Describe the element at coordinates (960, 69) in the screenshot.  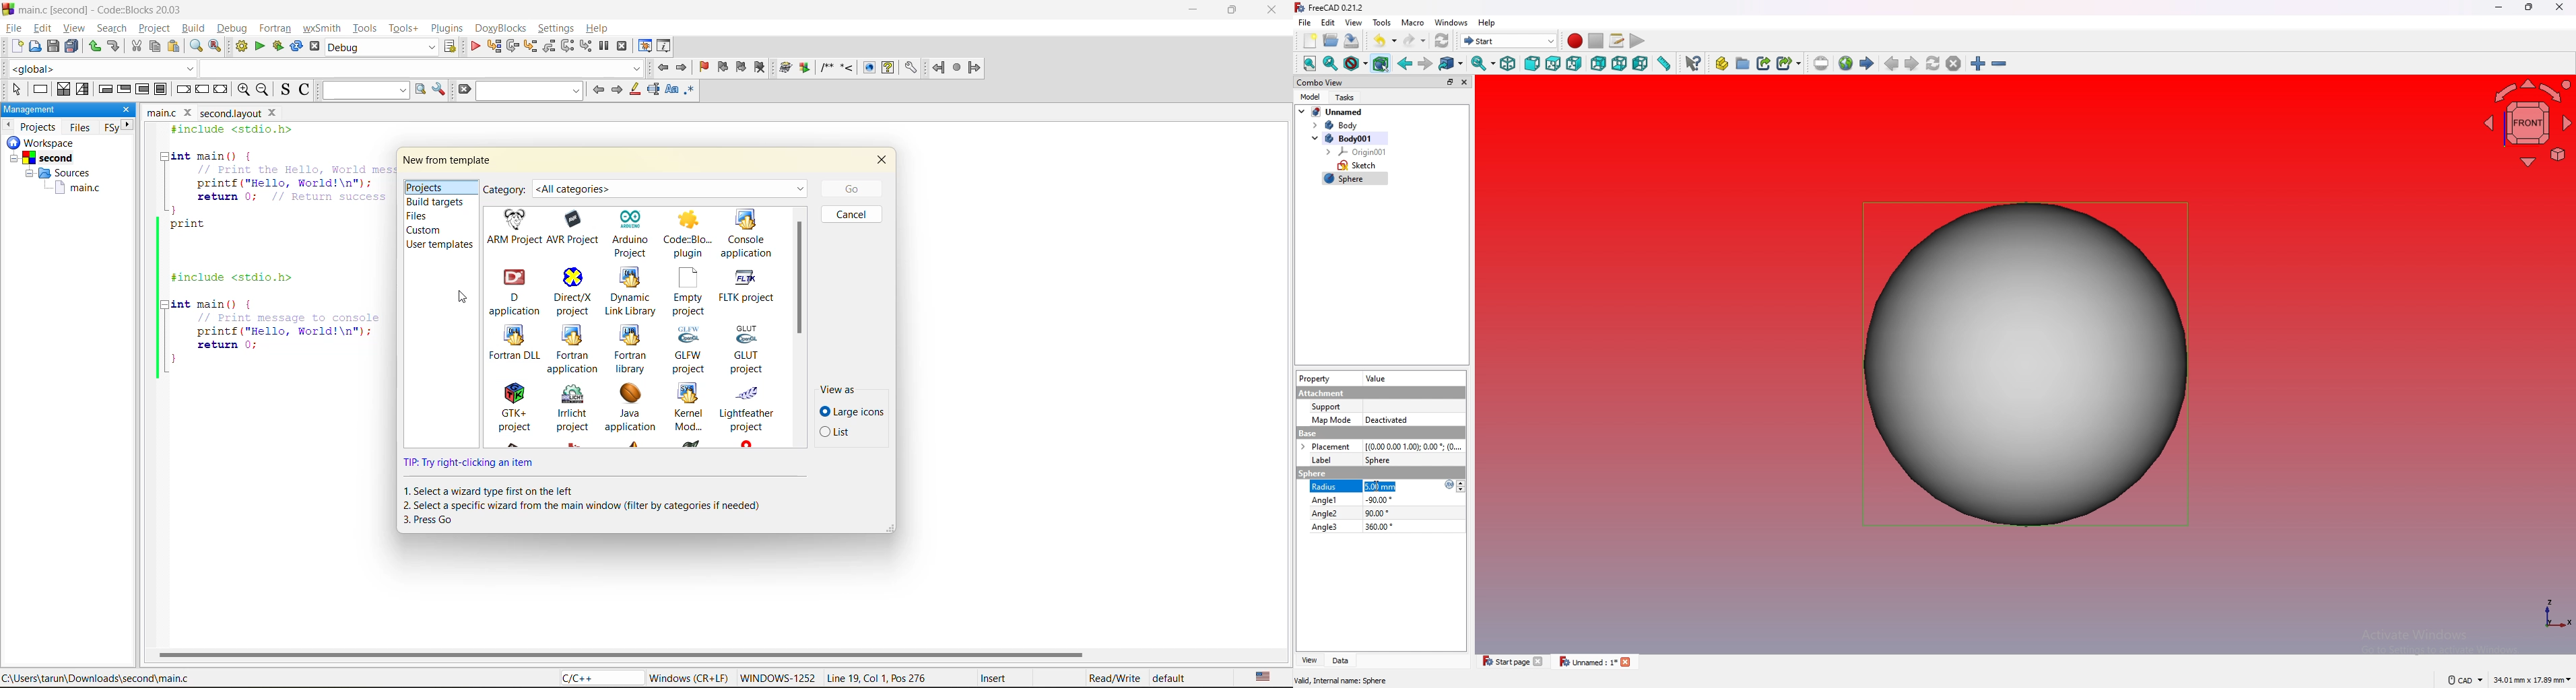
I see `fortran reference` at that location.